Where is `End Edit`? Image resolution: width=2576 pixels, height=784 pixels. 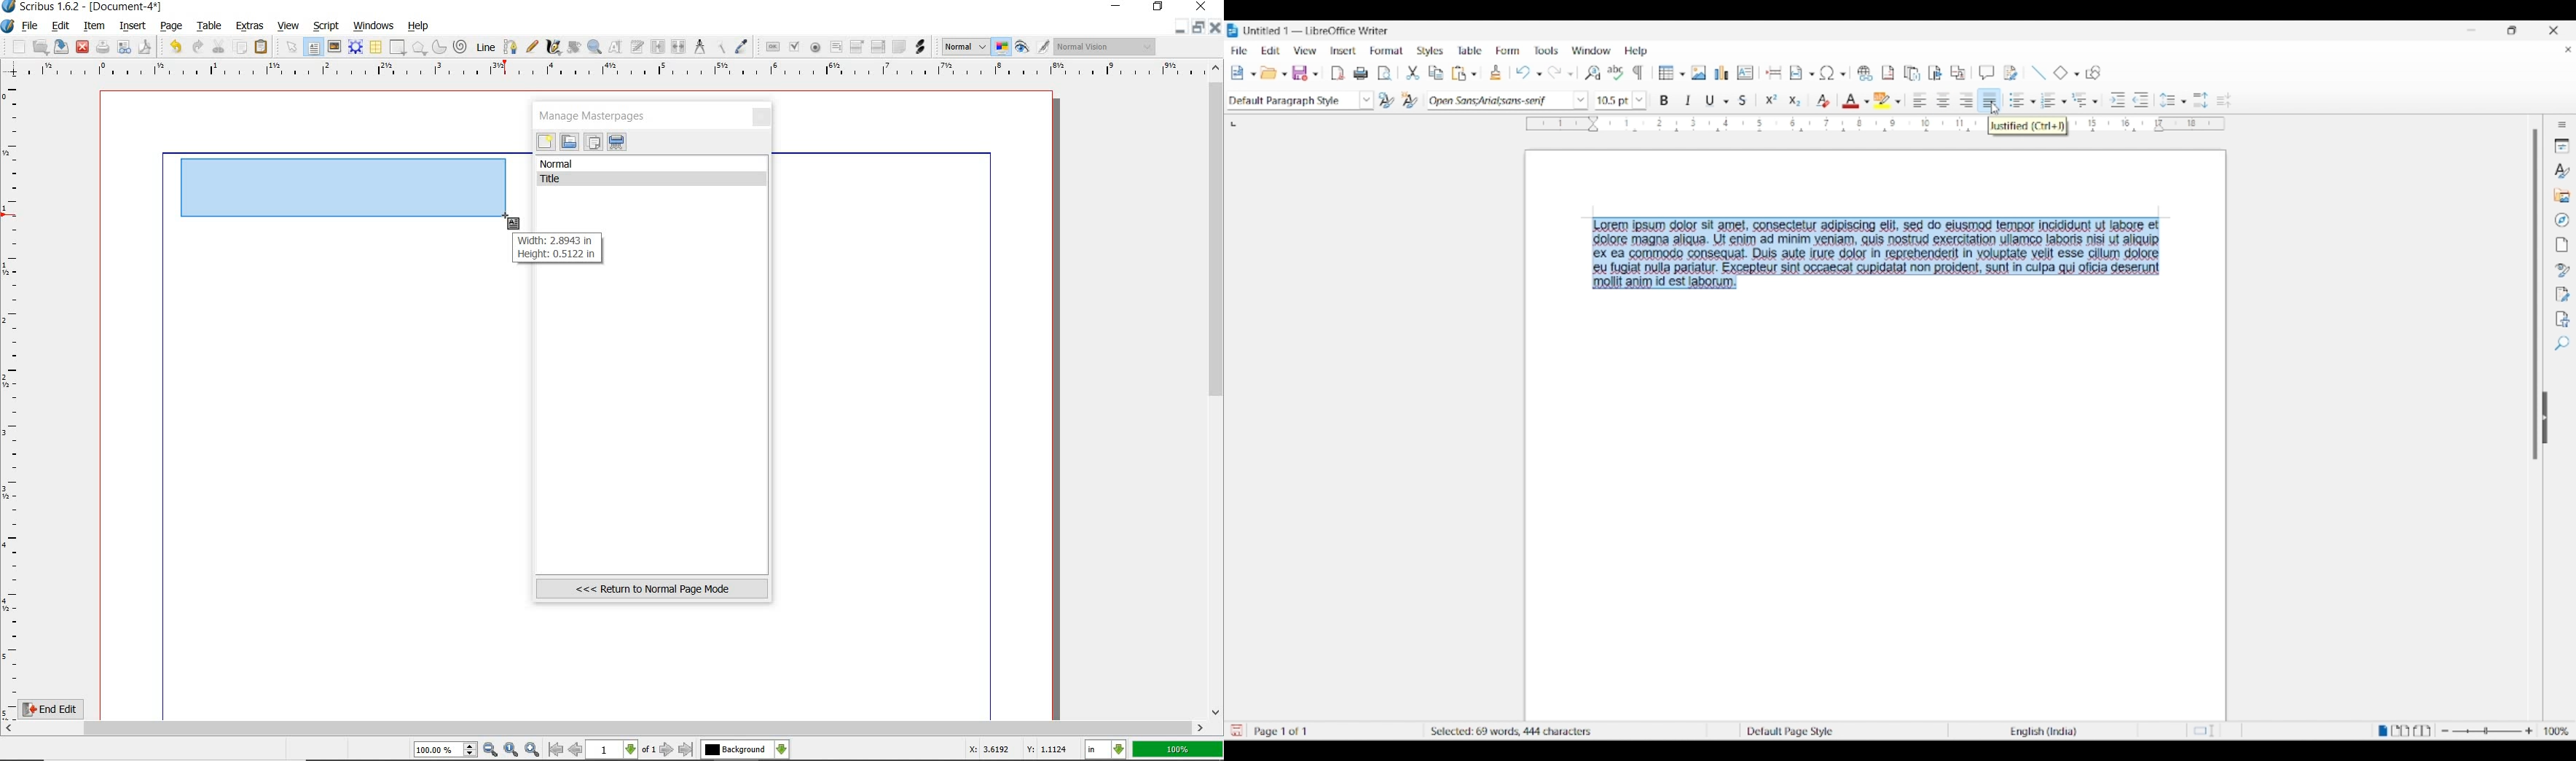
End Edit is located at coordinates (62, 709).